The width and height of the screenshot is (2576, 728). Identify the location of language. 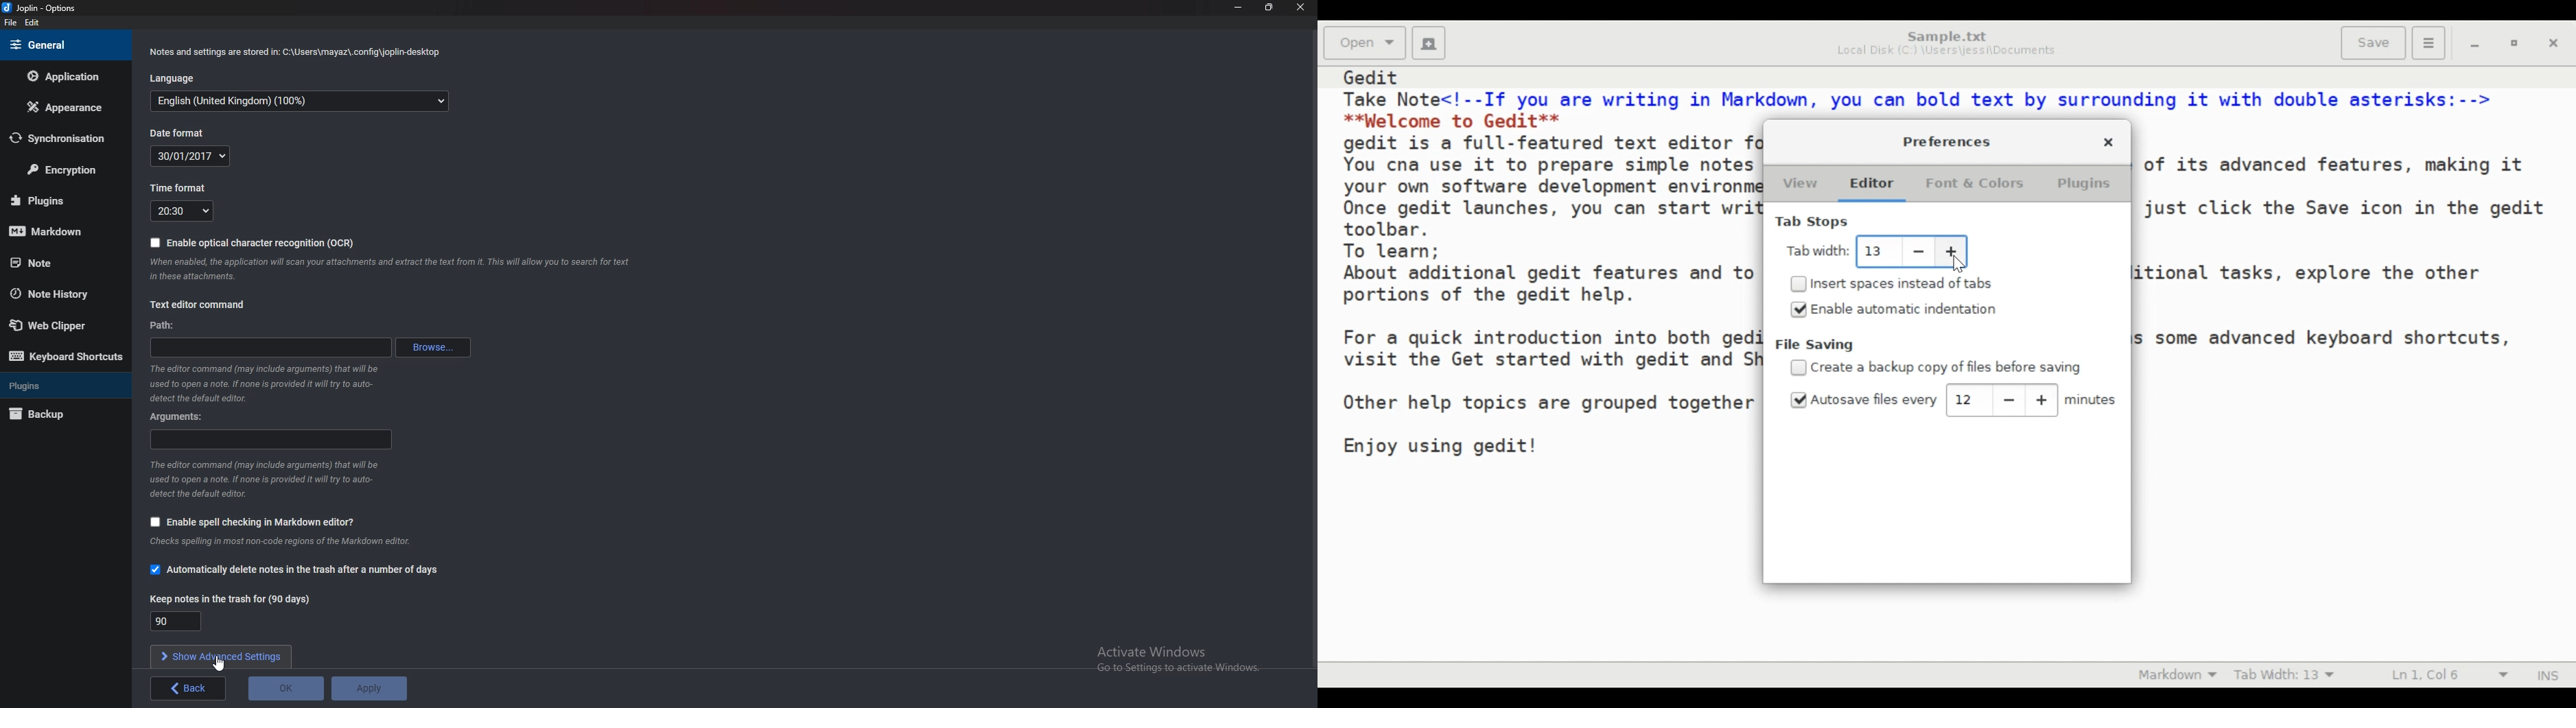
(301, 103).